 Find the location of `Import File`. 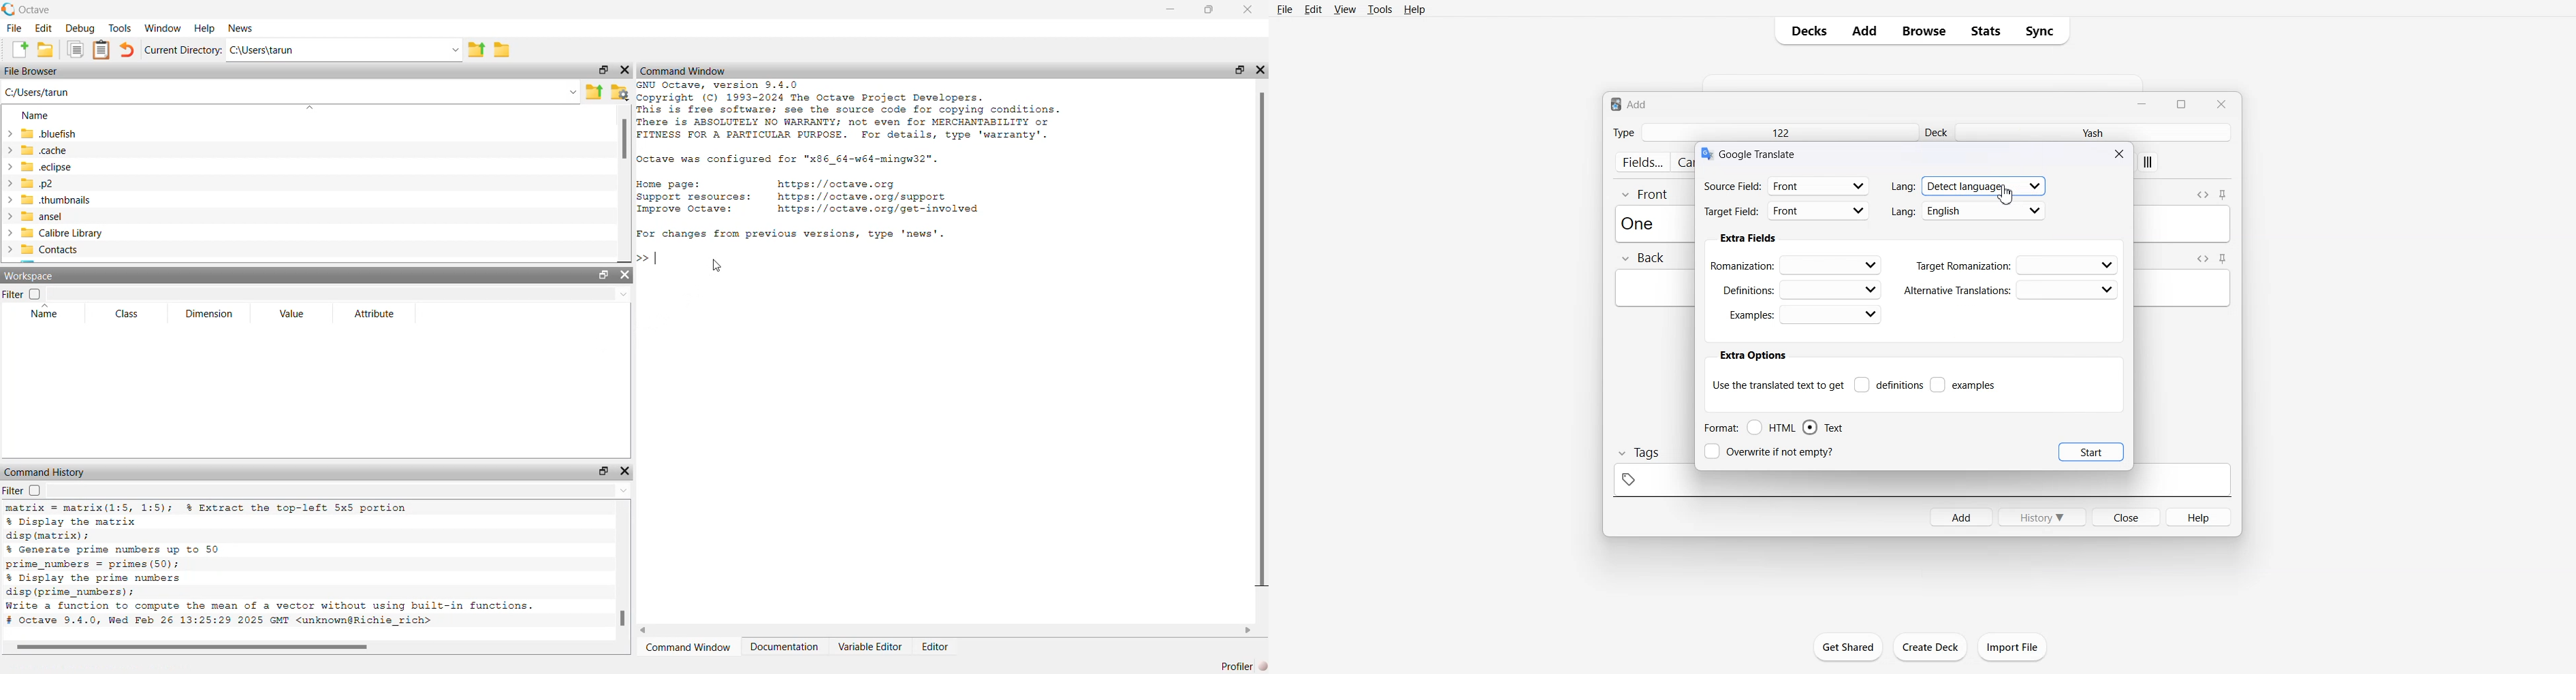

Import File is located at coordinates (2013, 647).